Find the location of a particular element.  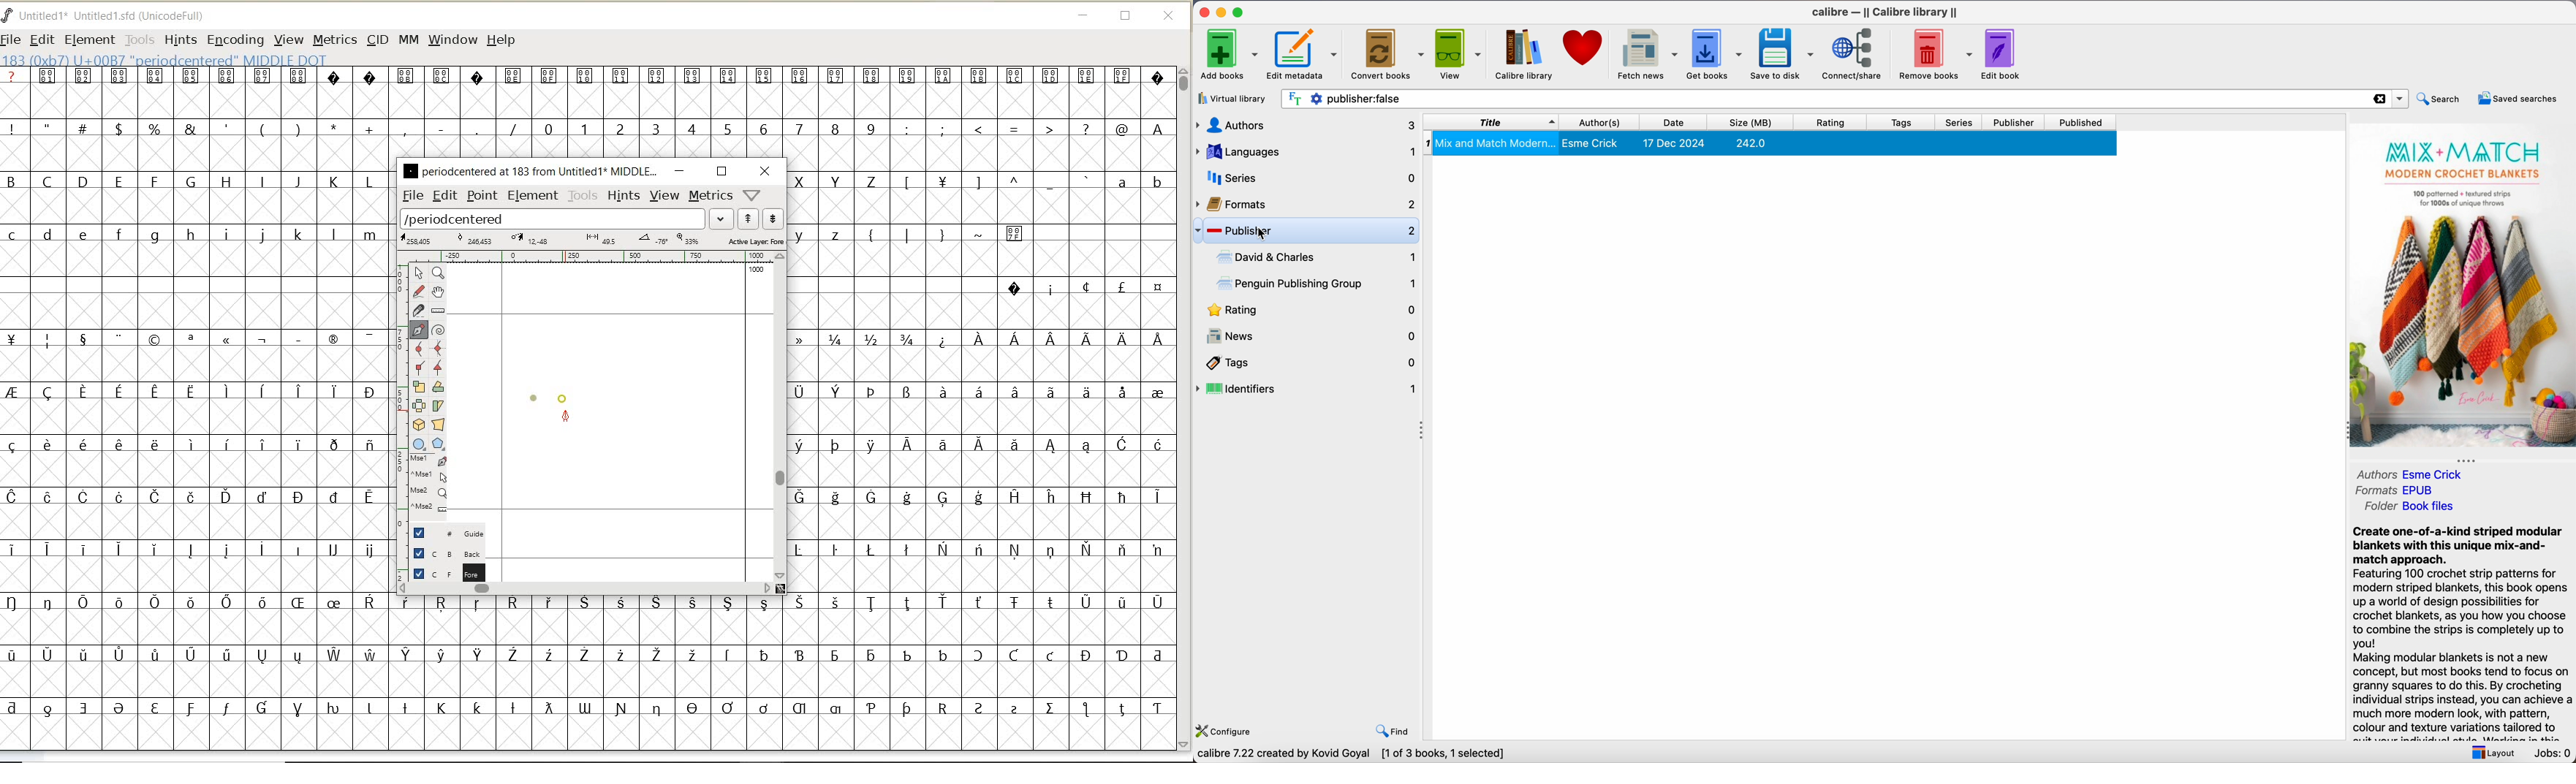

guide is located at coordinates (444, 534).